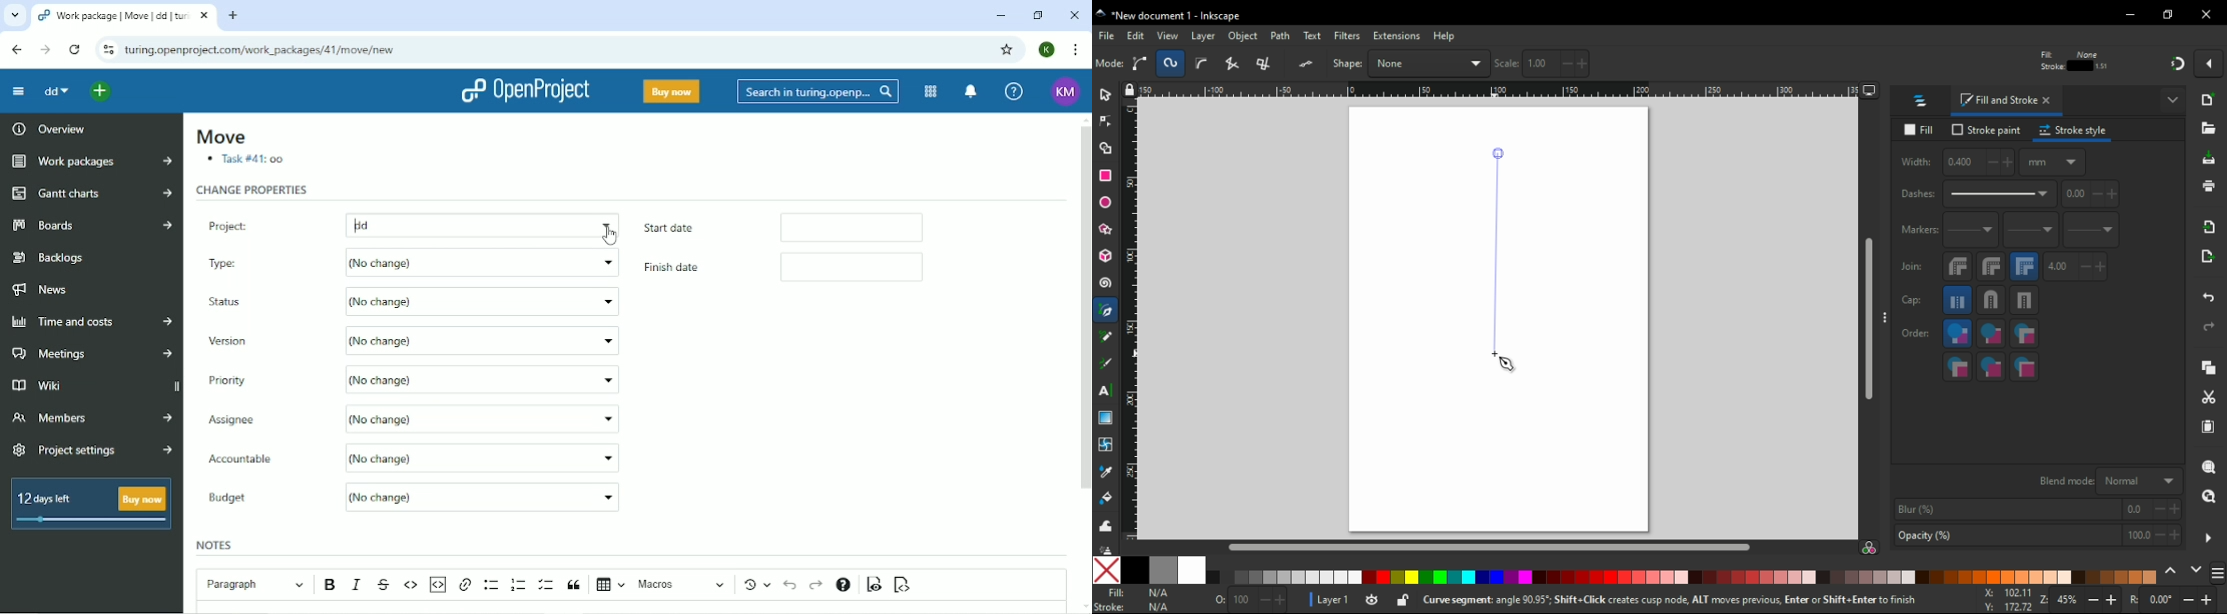  What do you see at coordinates (2207, 14) in the screenshot?
I see `close window` at bounding box center [2207, 14].